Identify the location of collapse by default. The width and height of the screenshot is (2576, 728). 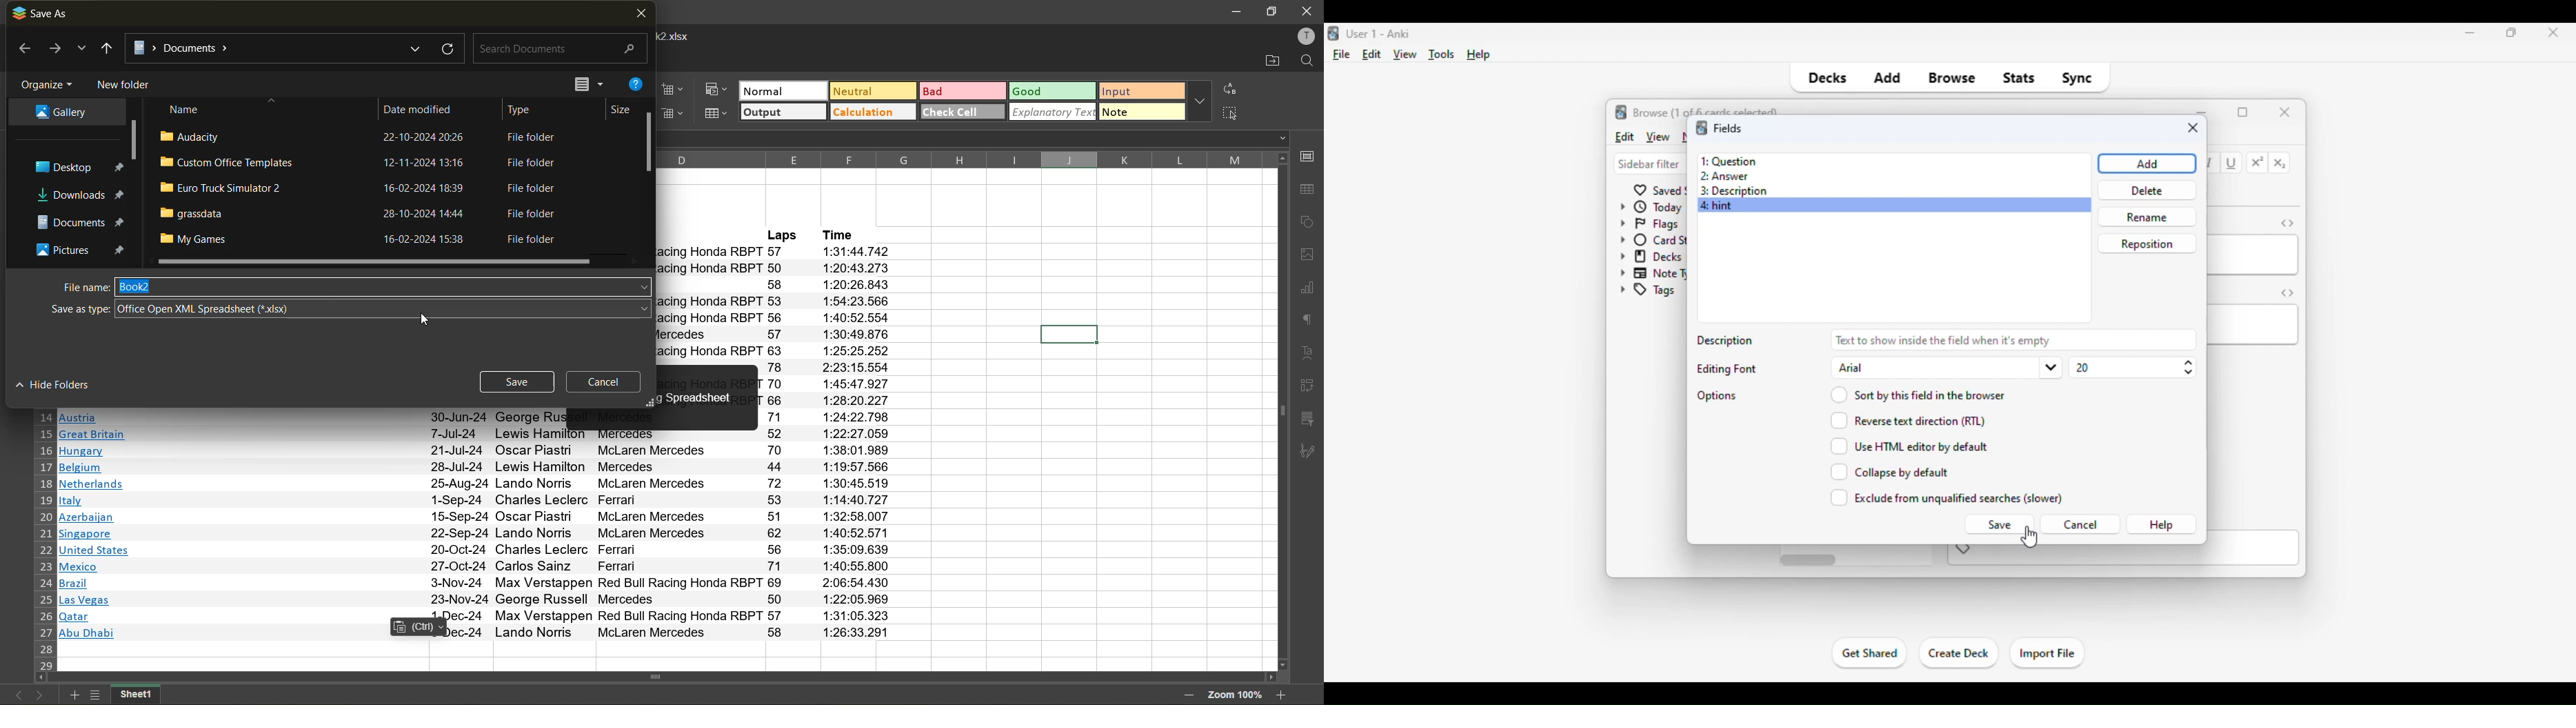
(1890, 472).